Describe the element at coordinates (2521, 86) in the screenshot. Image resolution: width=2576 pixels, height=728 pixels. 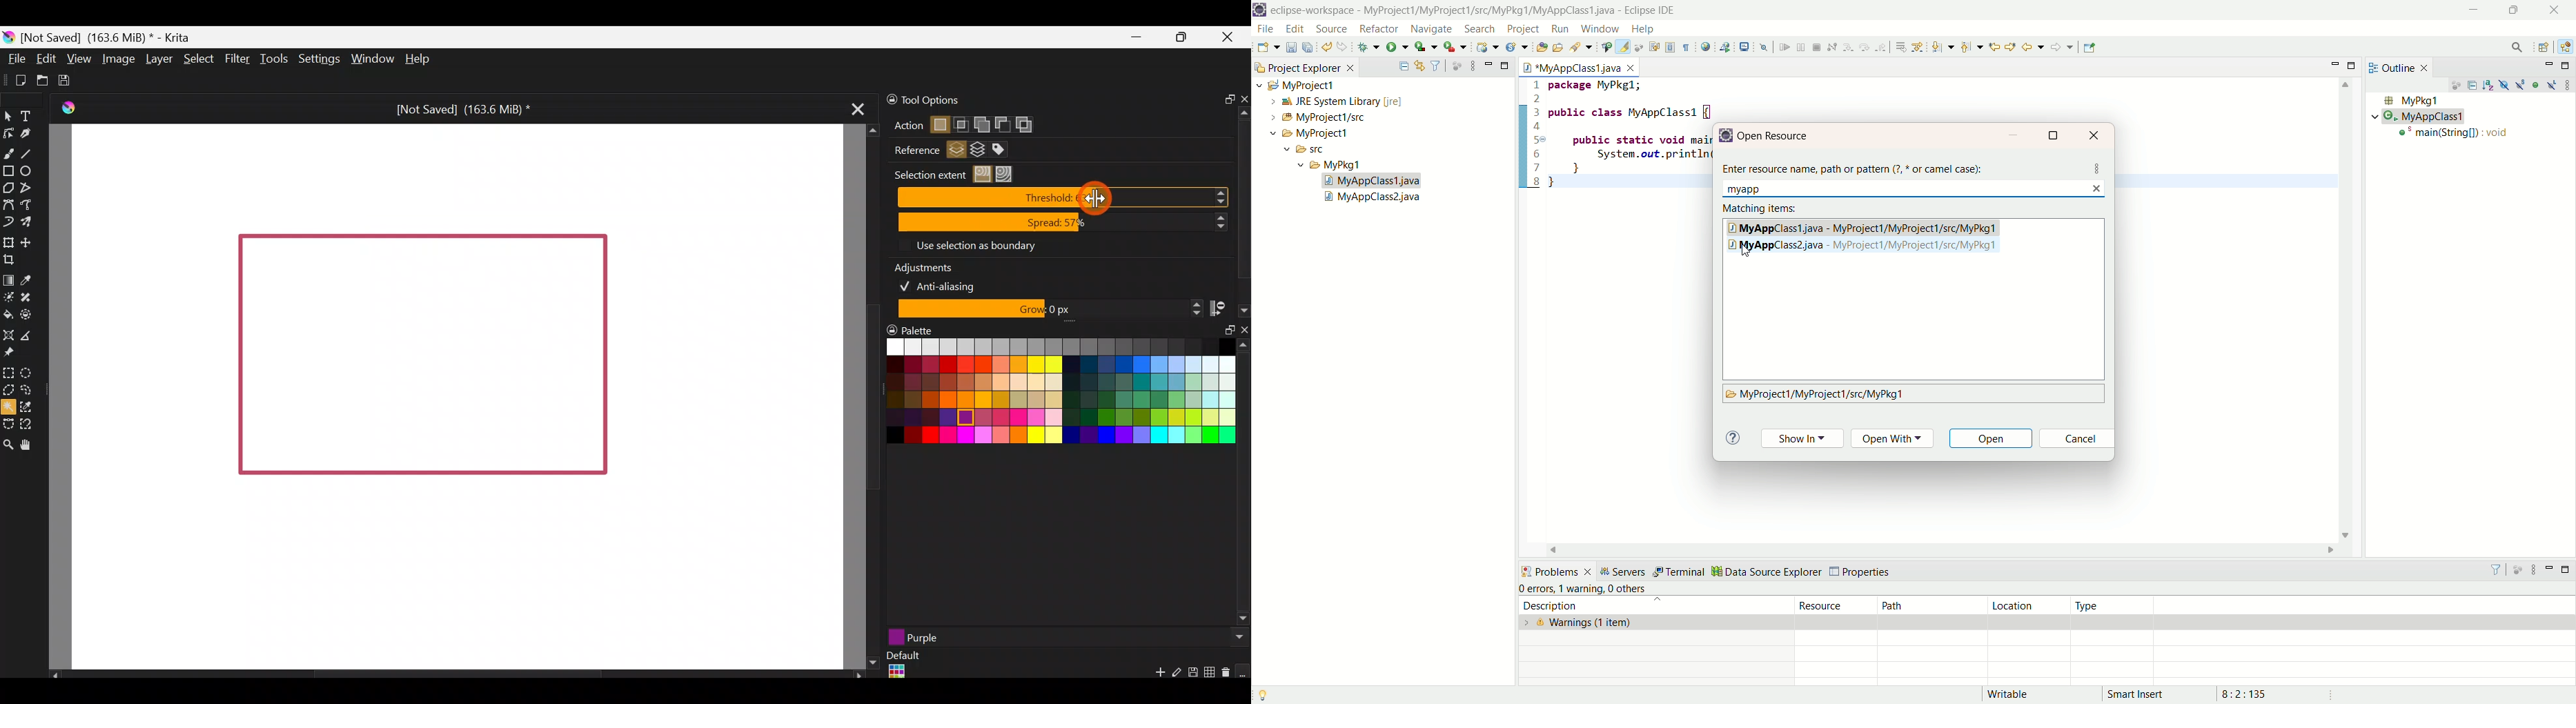
I see `hide static fields and methods` at that location.